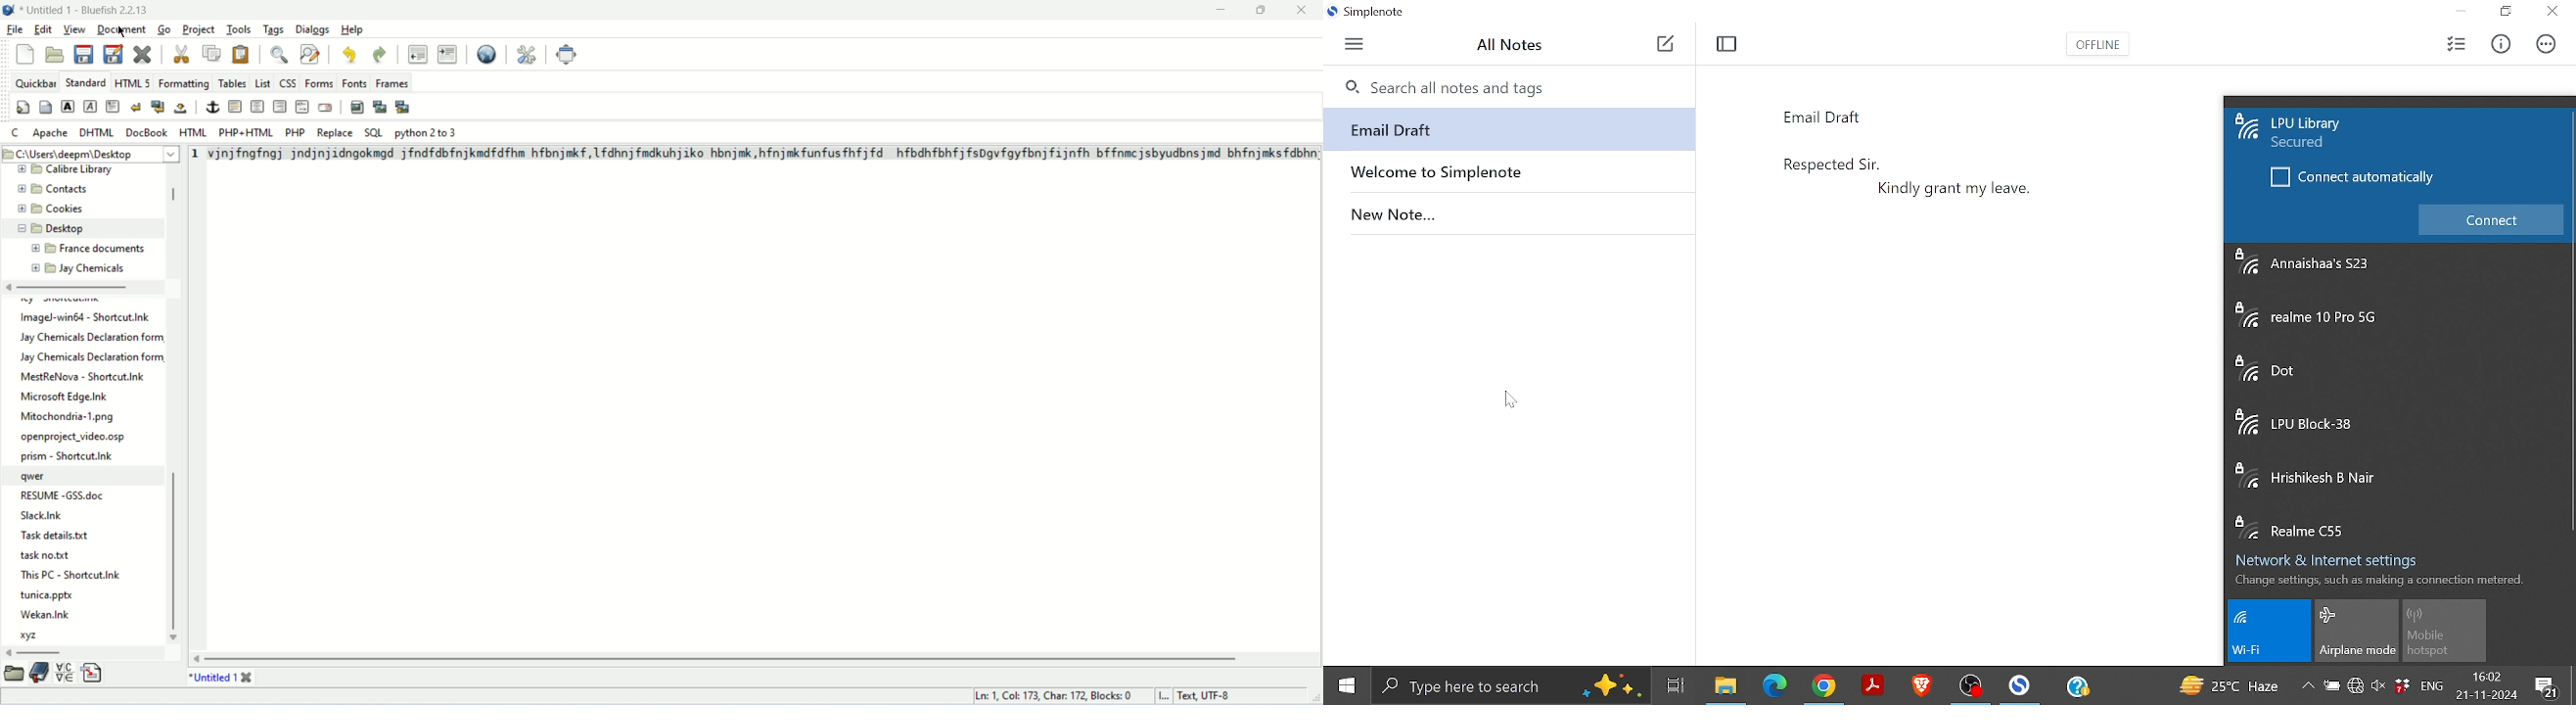 The image size is (2576, 728). What do you see at coordinates (1874, 685) in the screenshot?
I see `Adobe reader` at bounding box center [1874, 685].